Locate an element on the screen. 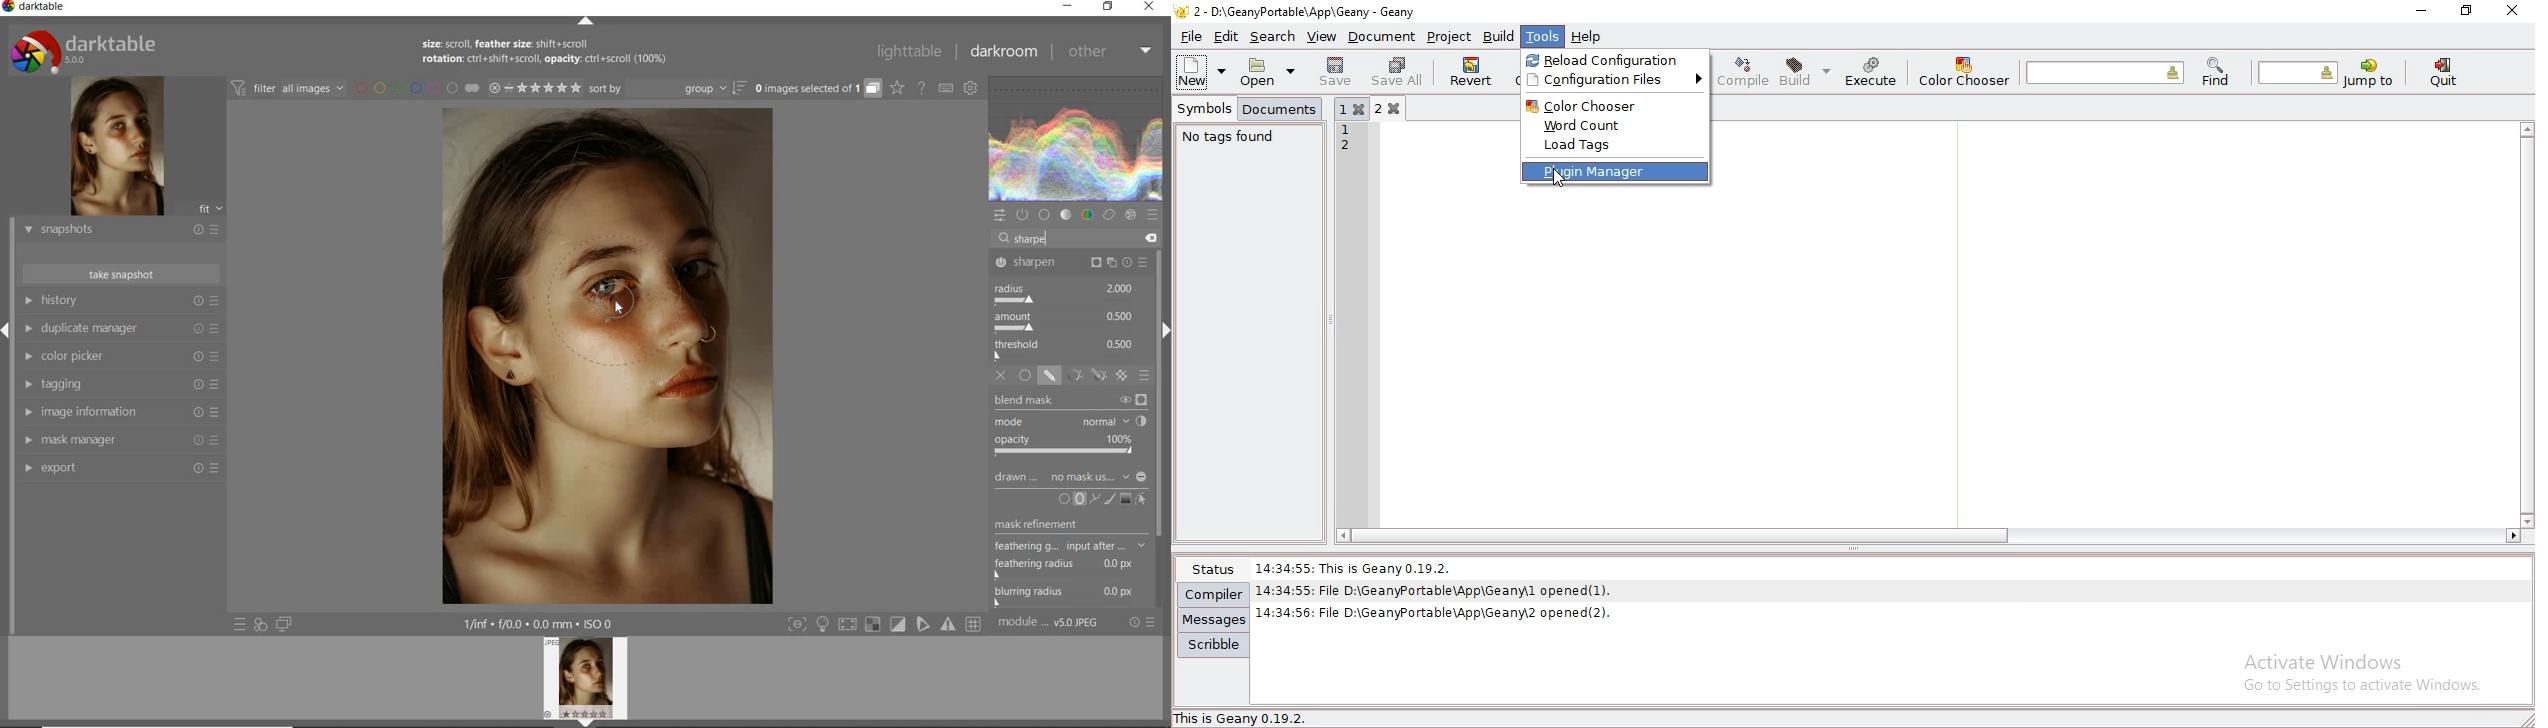  snapshots is located at coordinates (121, 231).